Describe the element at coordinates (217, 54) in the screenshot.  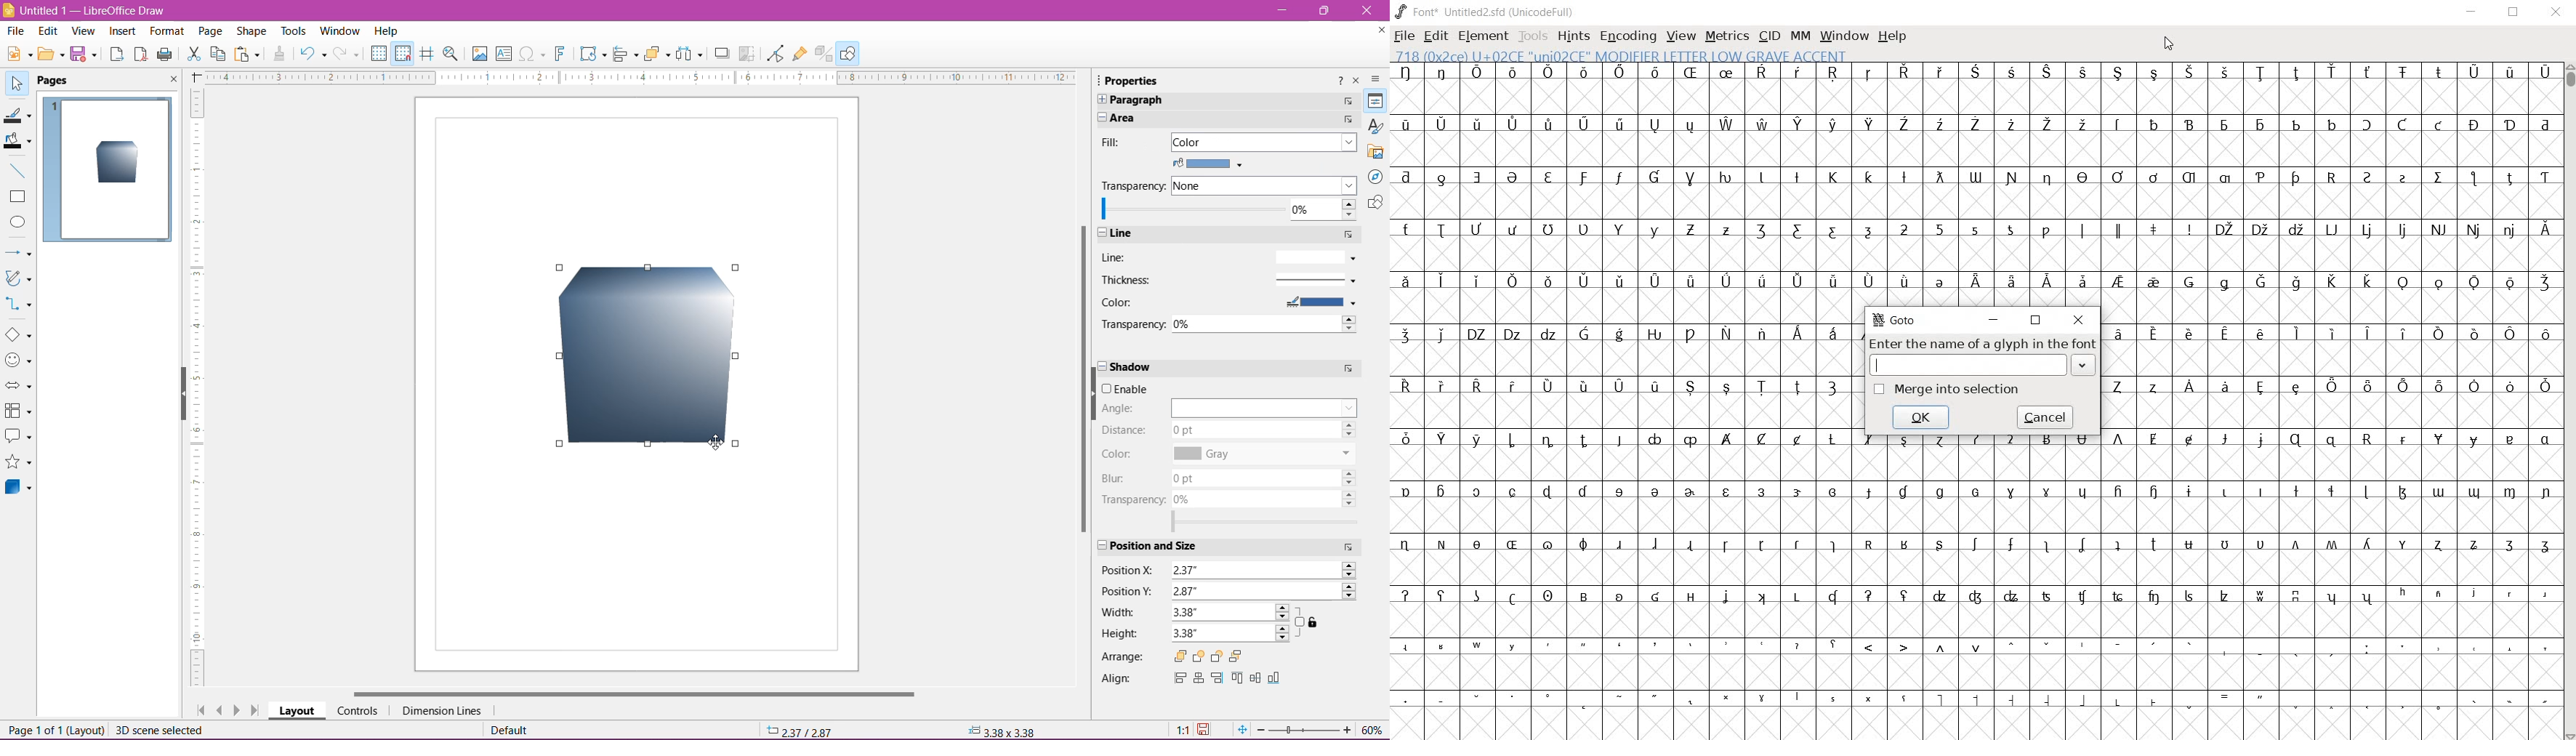
I see `Copy` at that location.